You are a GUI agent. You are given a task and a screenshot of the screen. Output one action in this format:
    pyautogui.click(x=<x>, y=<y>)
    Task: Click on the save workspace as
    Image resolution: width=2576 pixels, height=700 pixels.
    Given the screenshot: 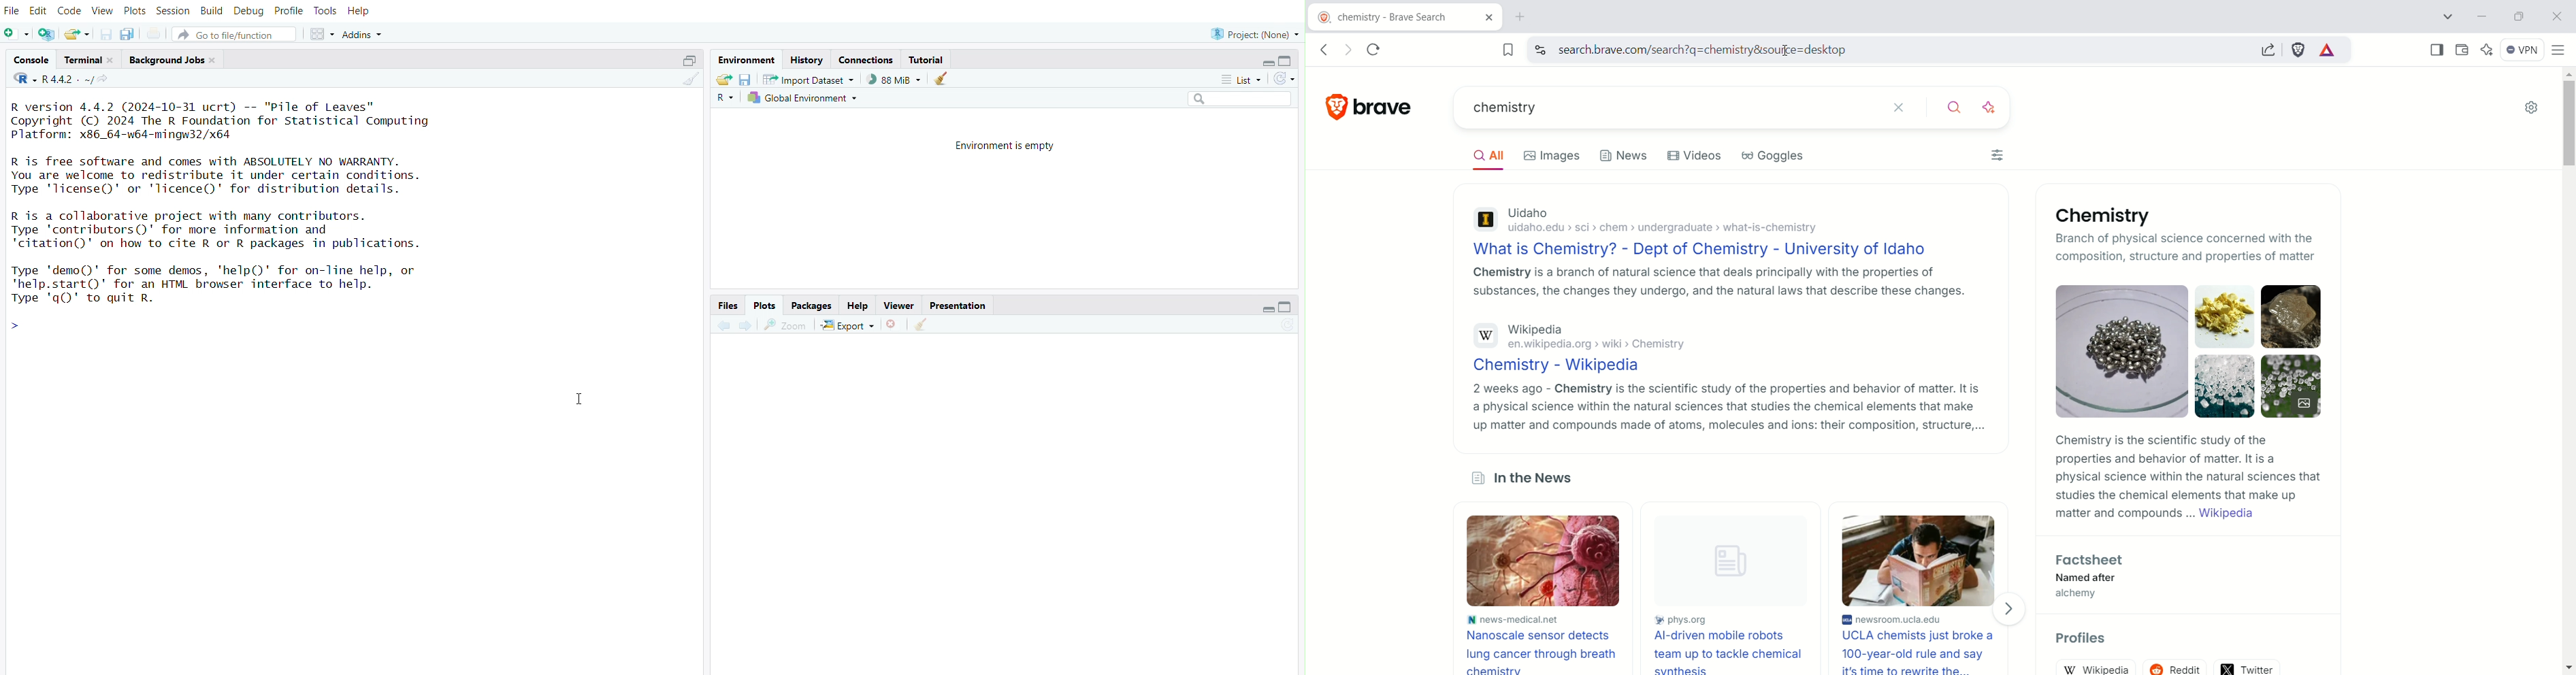 What is the action you would take?
    pyautogui.click(x=746, y=80)
    